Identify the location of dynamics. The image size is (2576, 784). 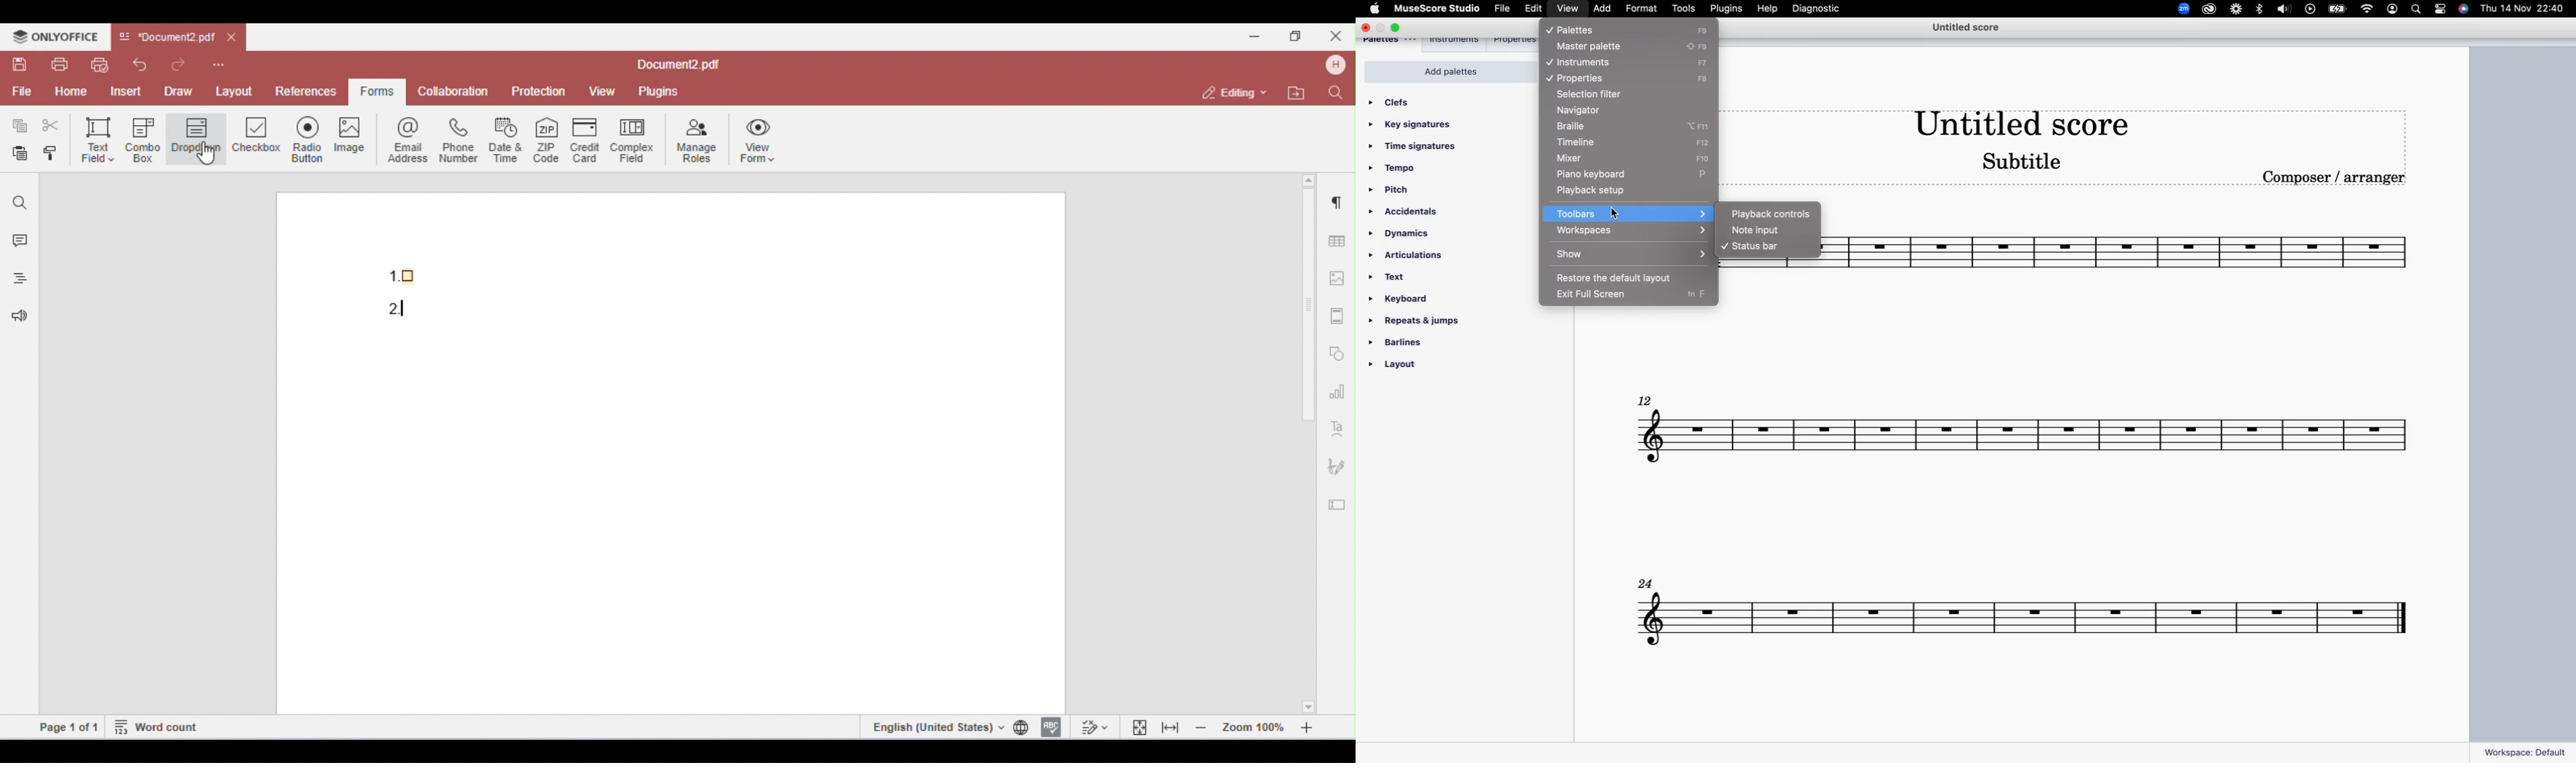
(1415, 233).